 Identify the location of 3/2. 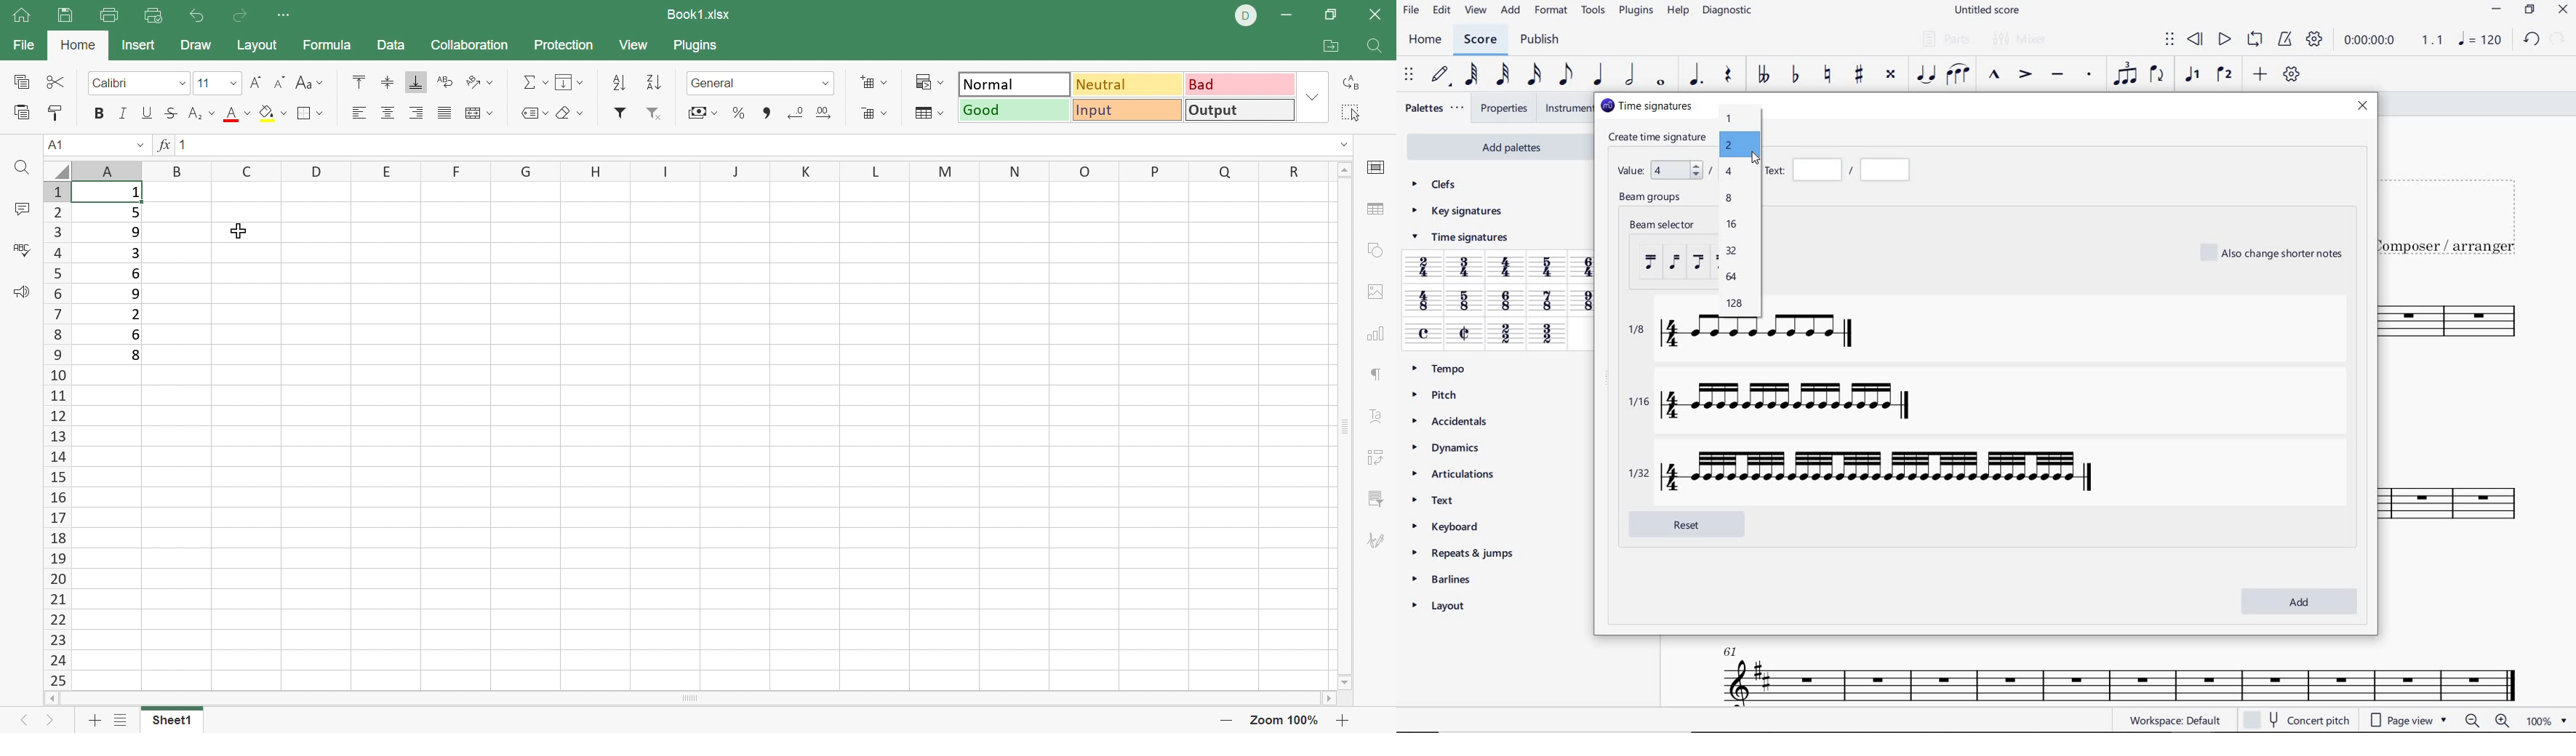
(1546, 335).